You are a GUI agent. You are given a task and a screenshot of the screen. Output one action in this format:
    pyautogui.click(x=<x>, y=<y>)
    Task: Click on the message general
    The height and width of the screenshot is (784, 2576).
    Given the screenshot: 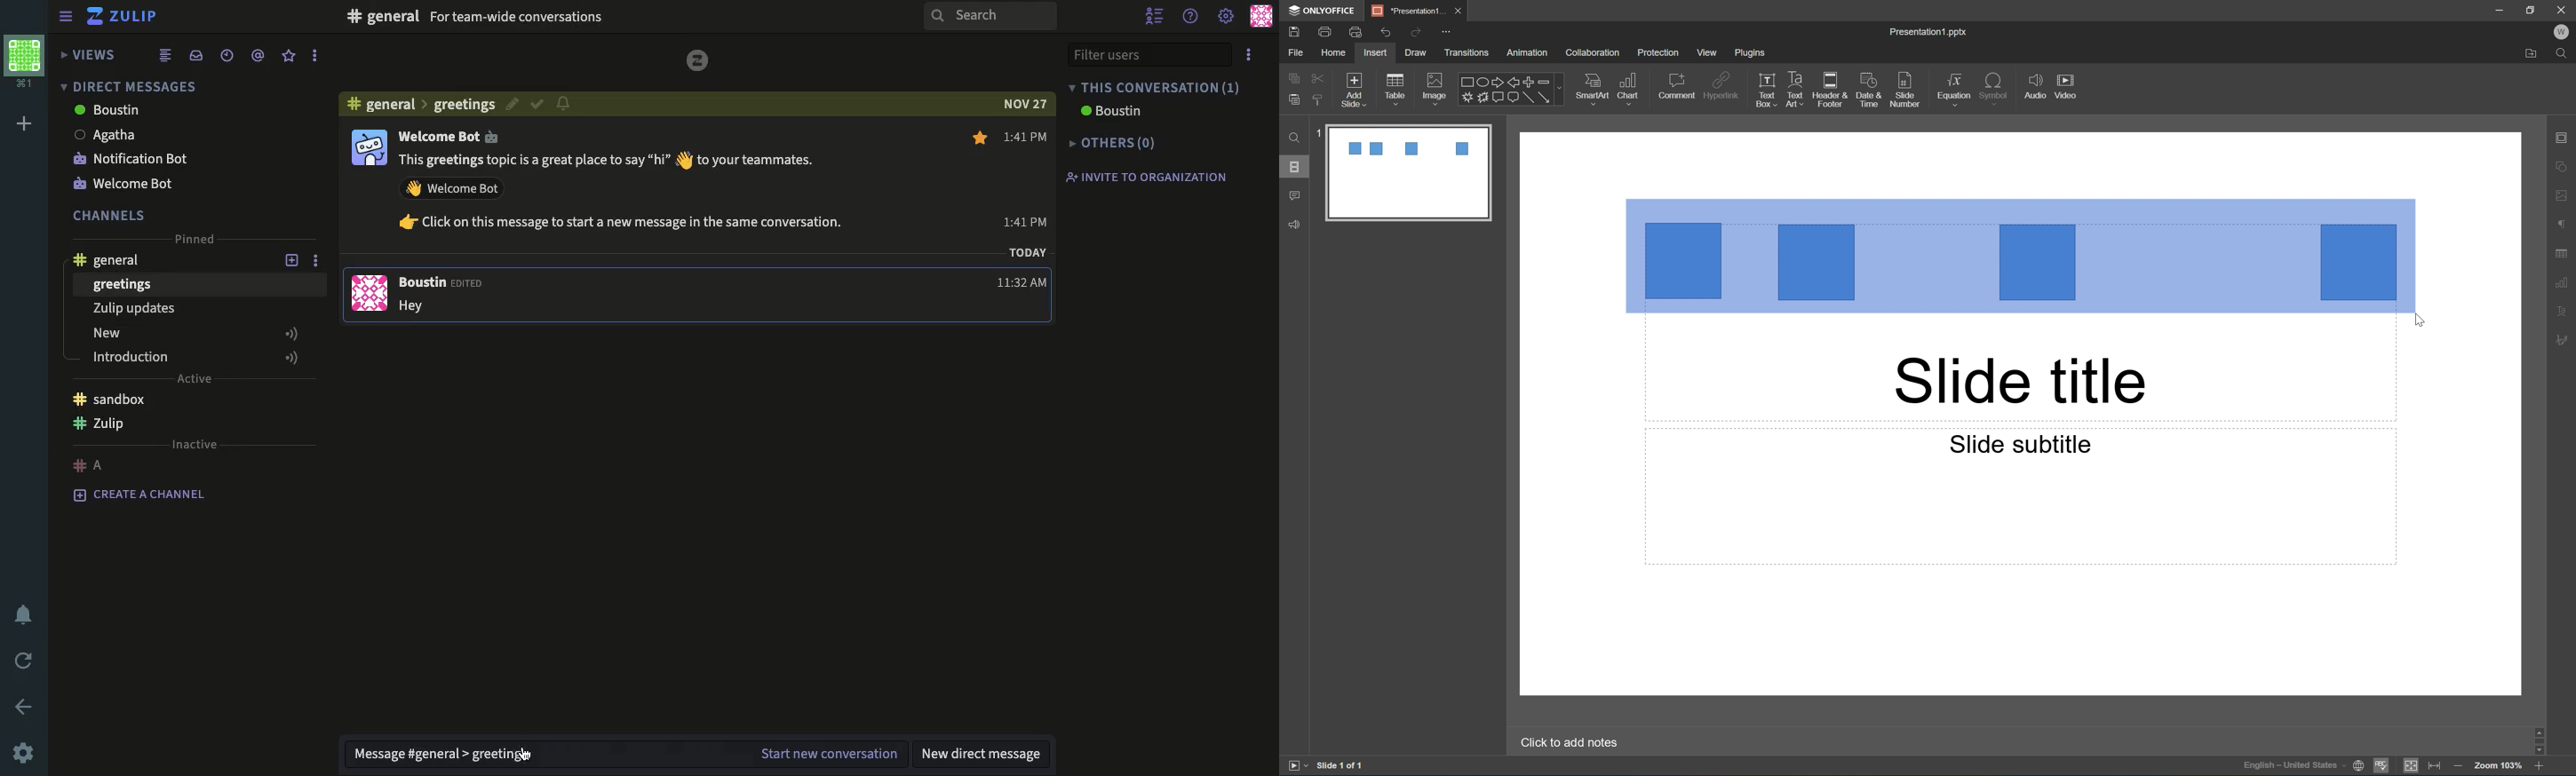 What is the action you would take?
    pyautogui.click(x=449, y=753)
    